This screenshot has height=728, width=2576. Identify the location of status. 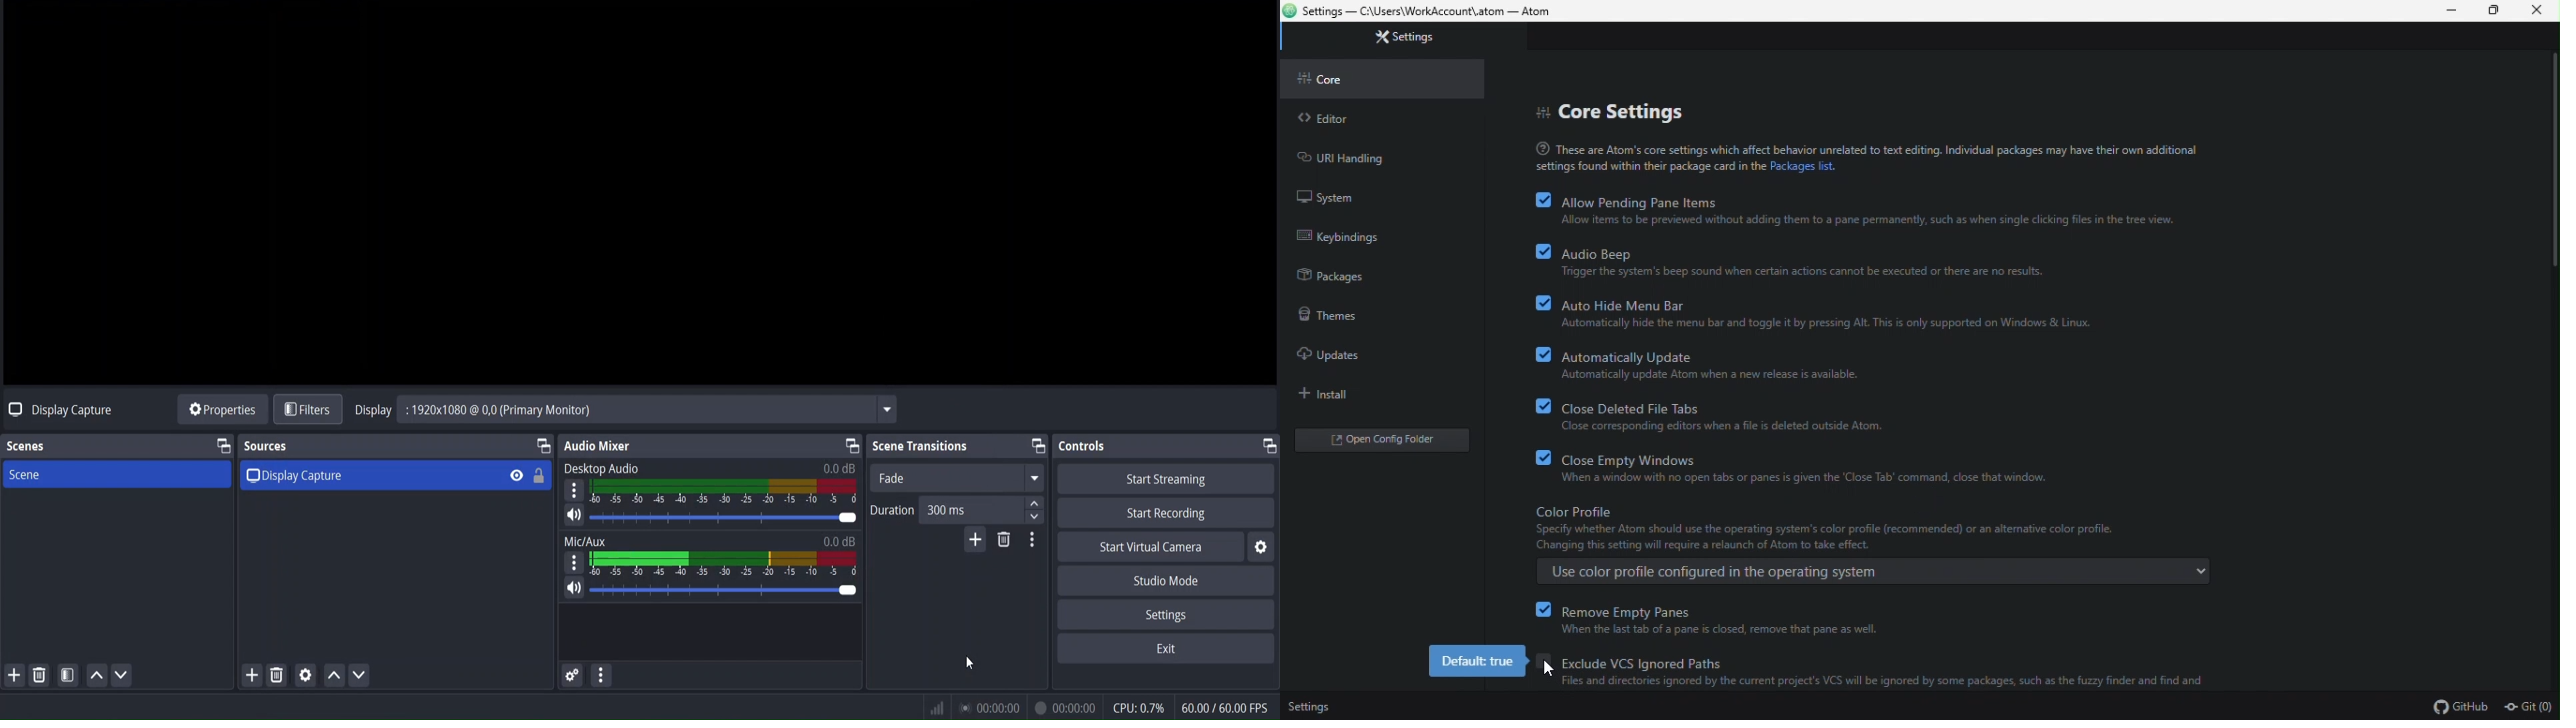
(987, 705).